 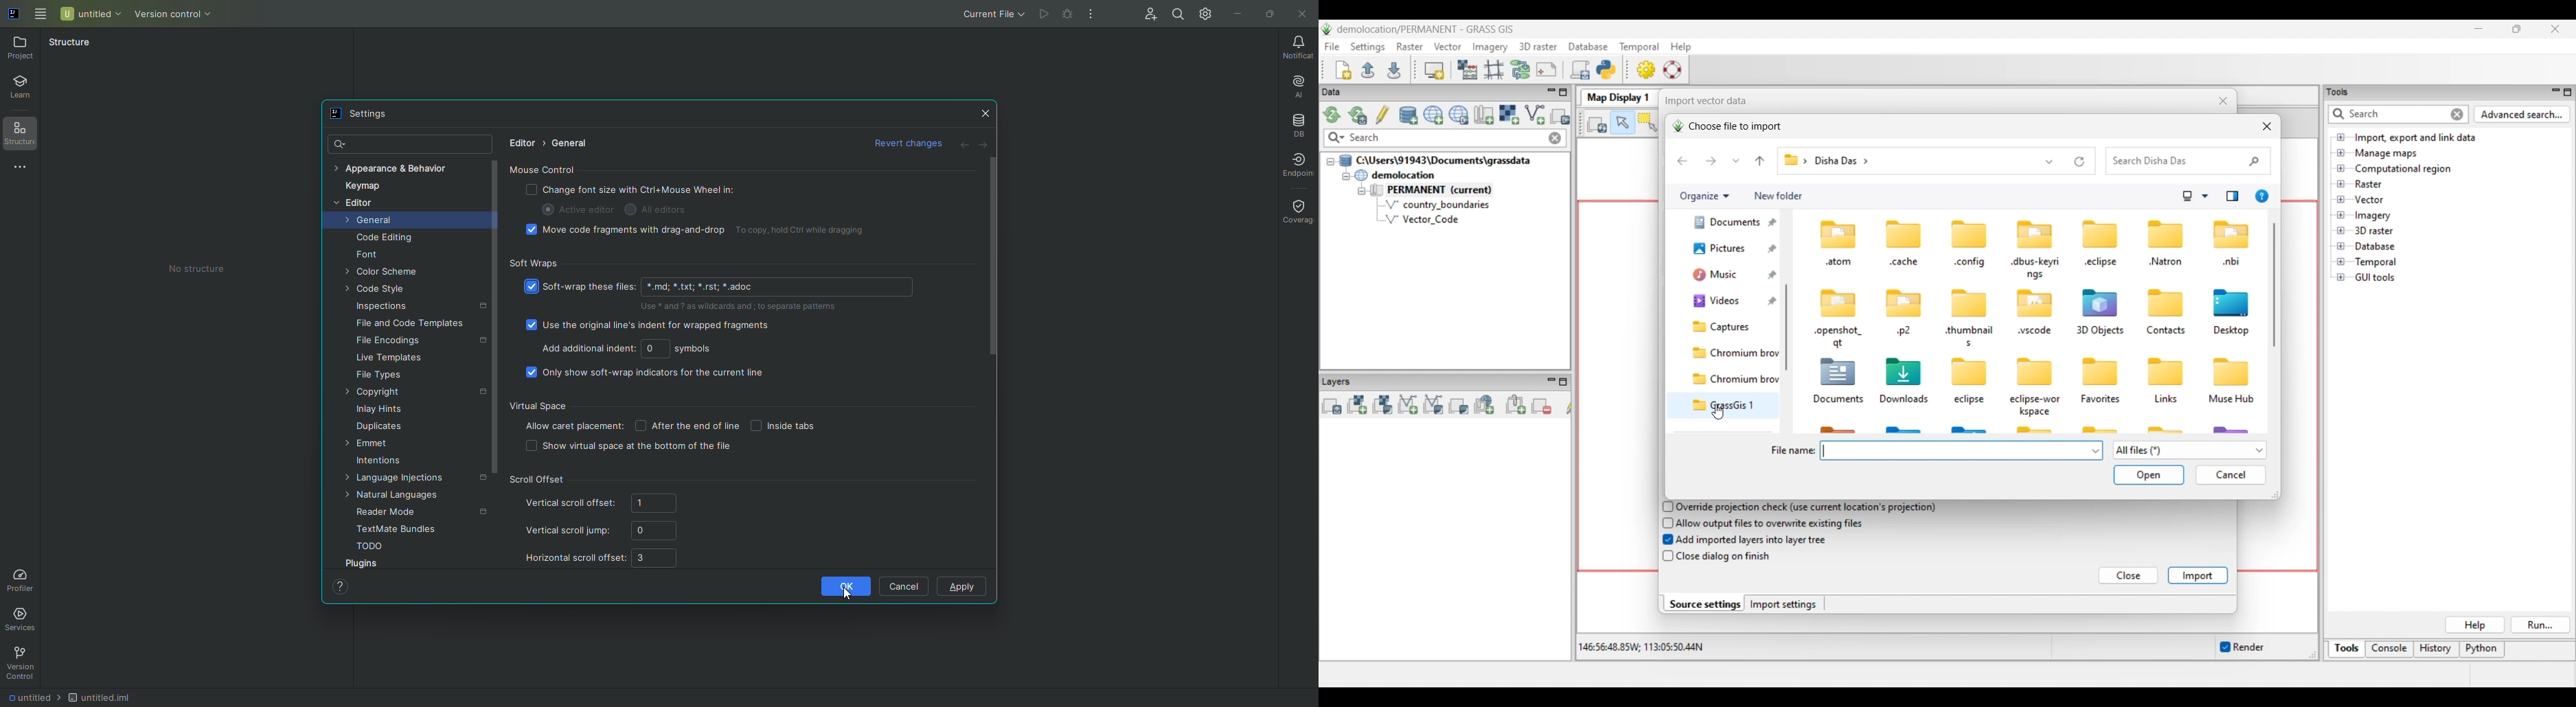 What do you see at coordinates (1723, 253) in the screenshot?
I see `Current/Gallery folder` at bounding box center [1723, 253].